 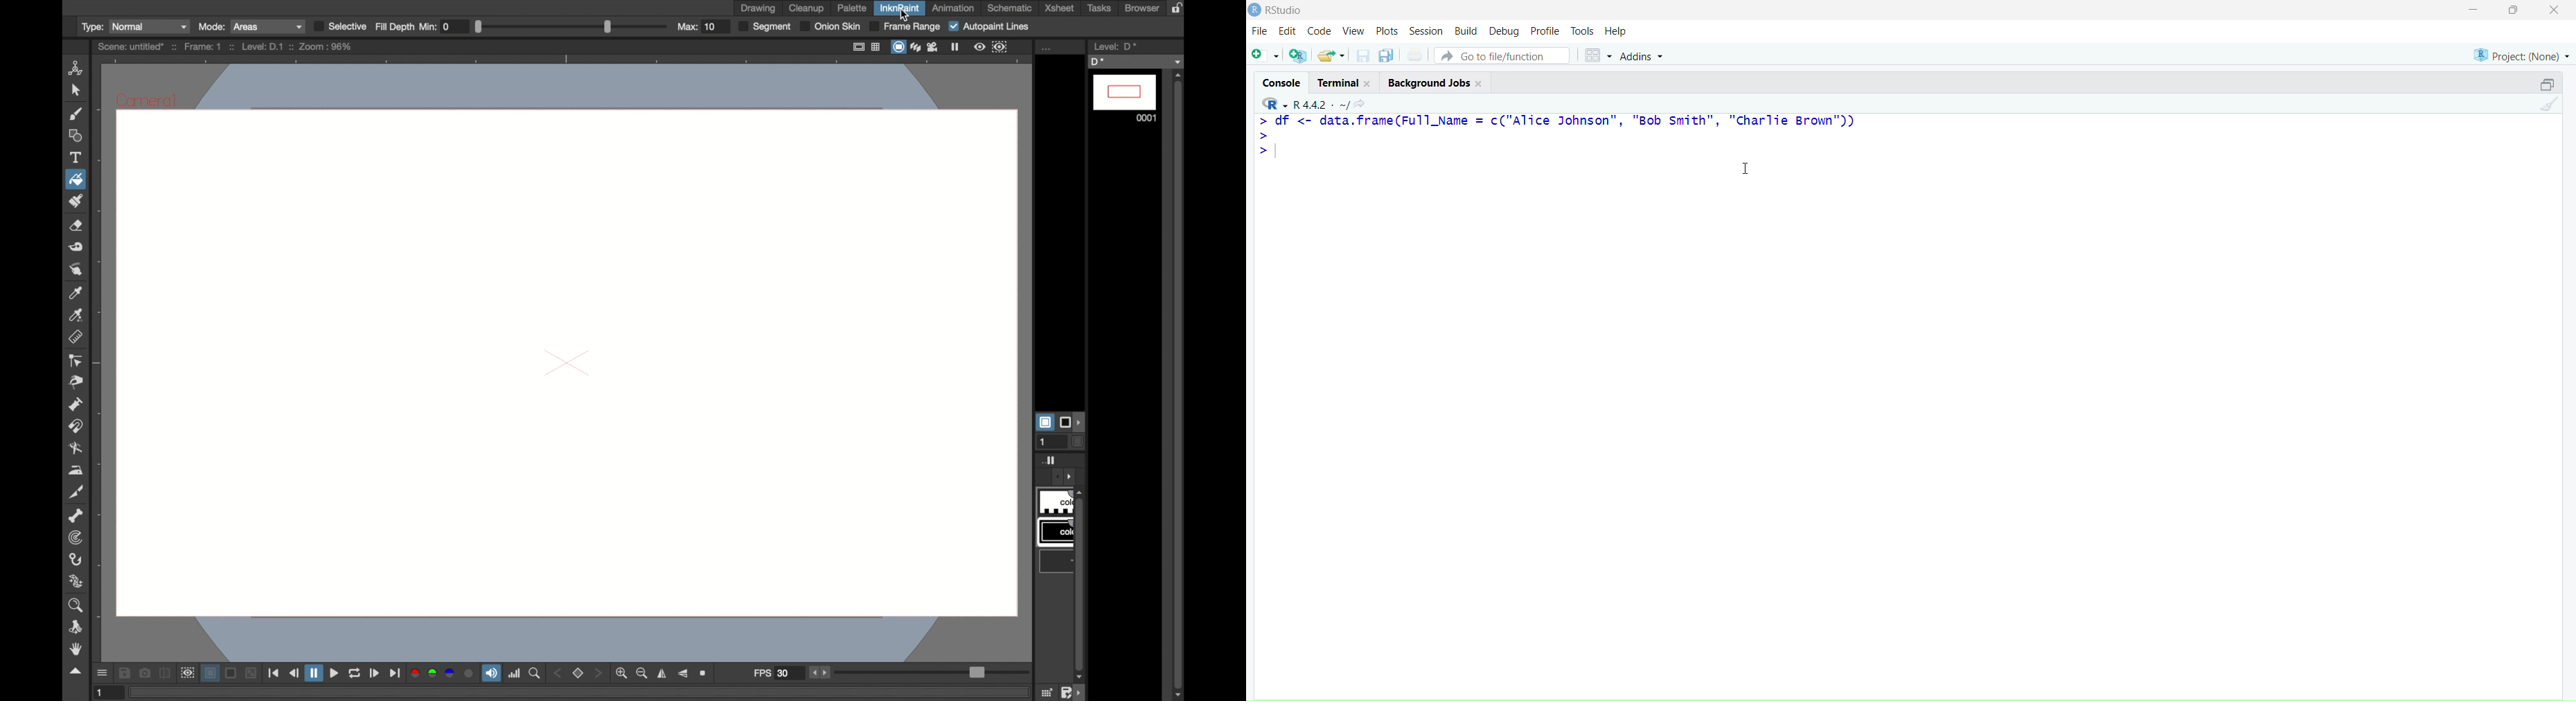 I want to click on Edit, so click(x=1287, y=30).